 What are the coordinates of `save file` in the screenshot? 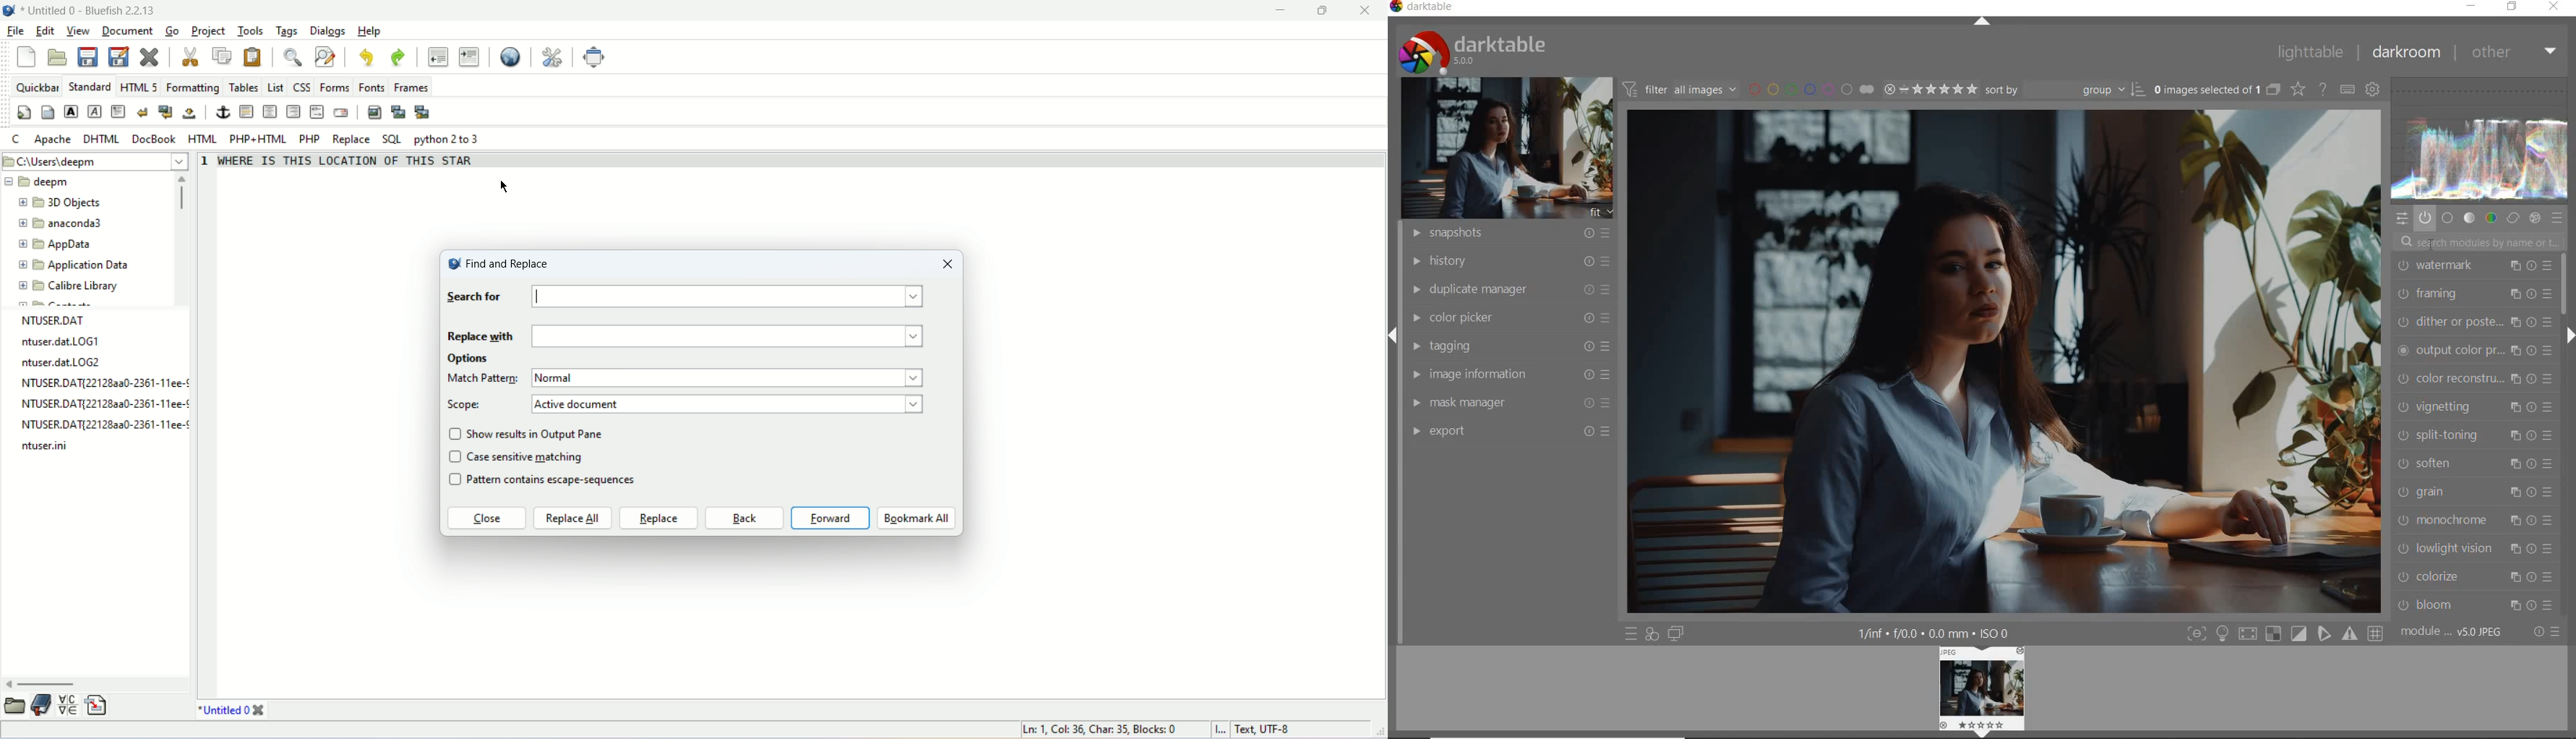 It's located at (90, 57).